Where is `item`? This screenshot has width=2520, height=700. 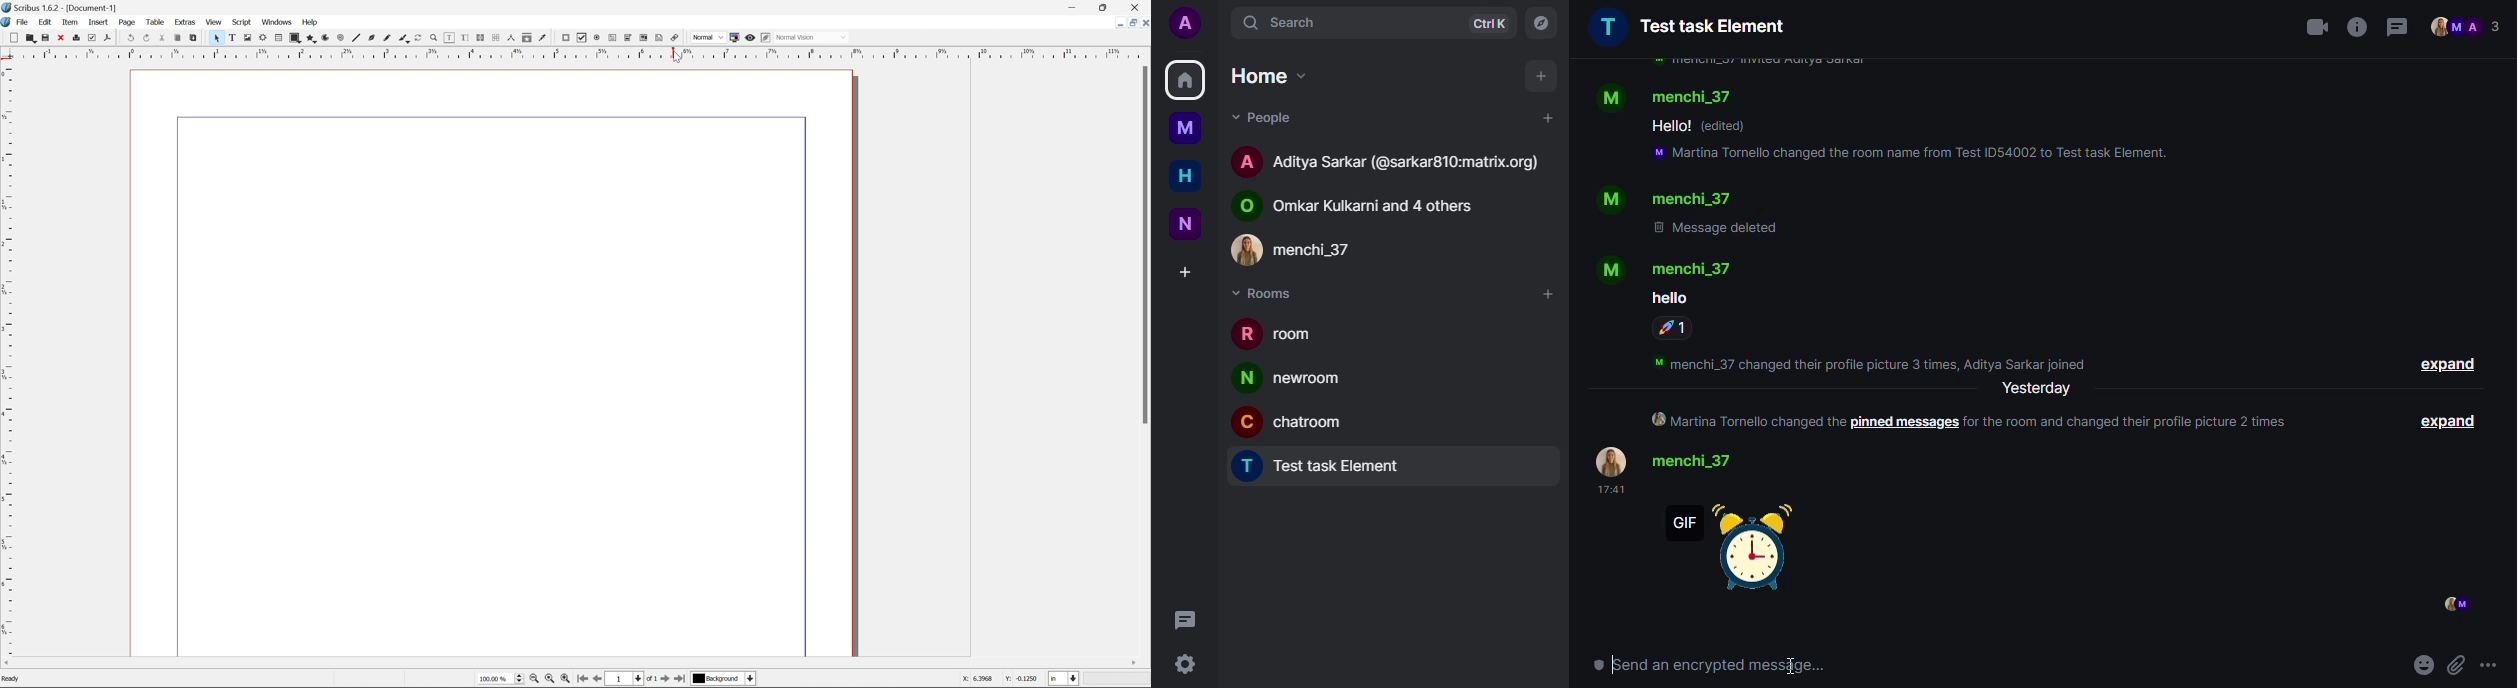 item is located at coordinates (69, 21).